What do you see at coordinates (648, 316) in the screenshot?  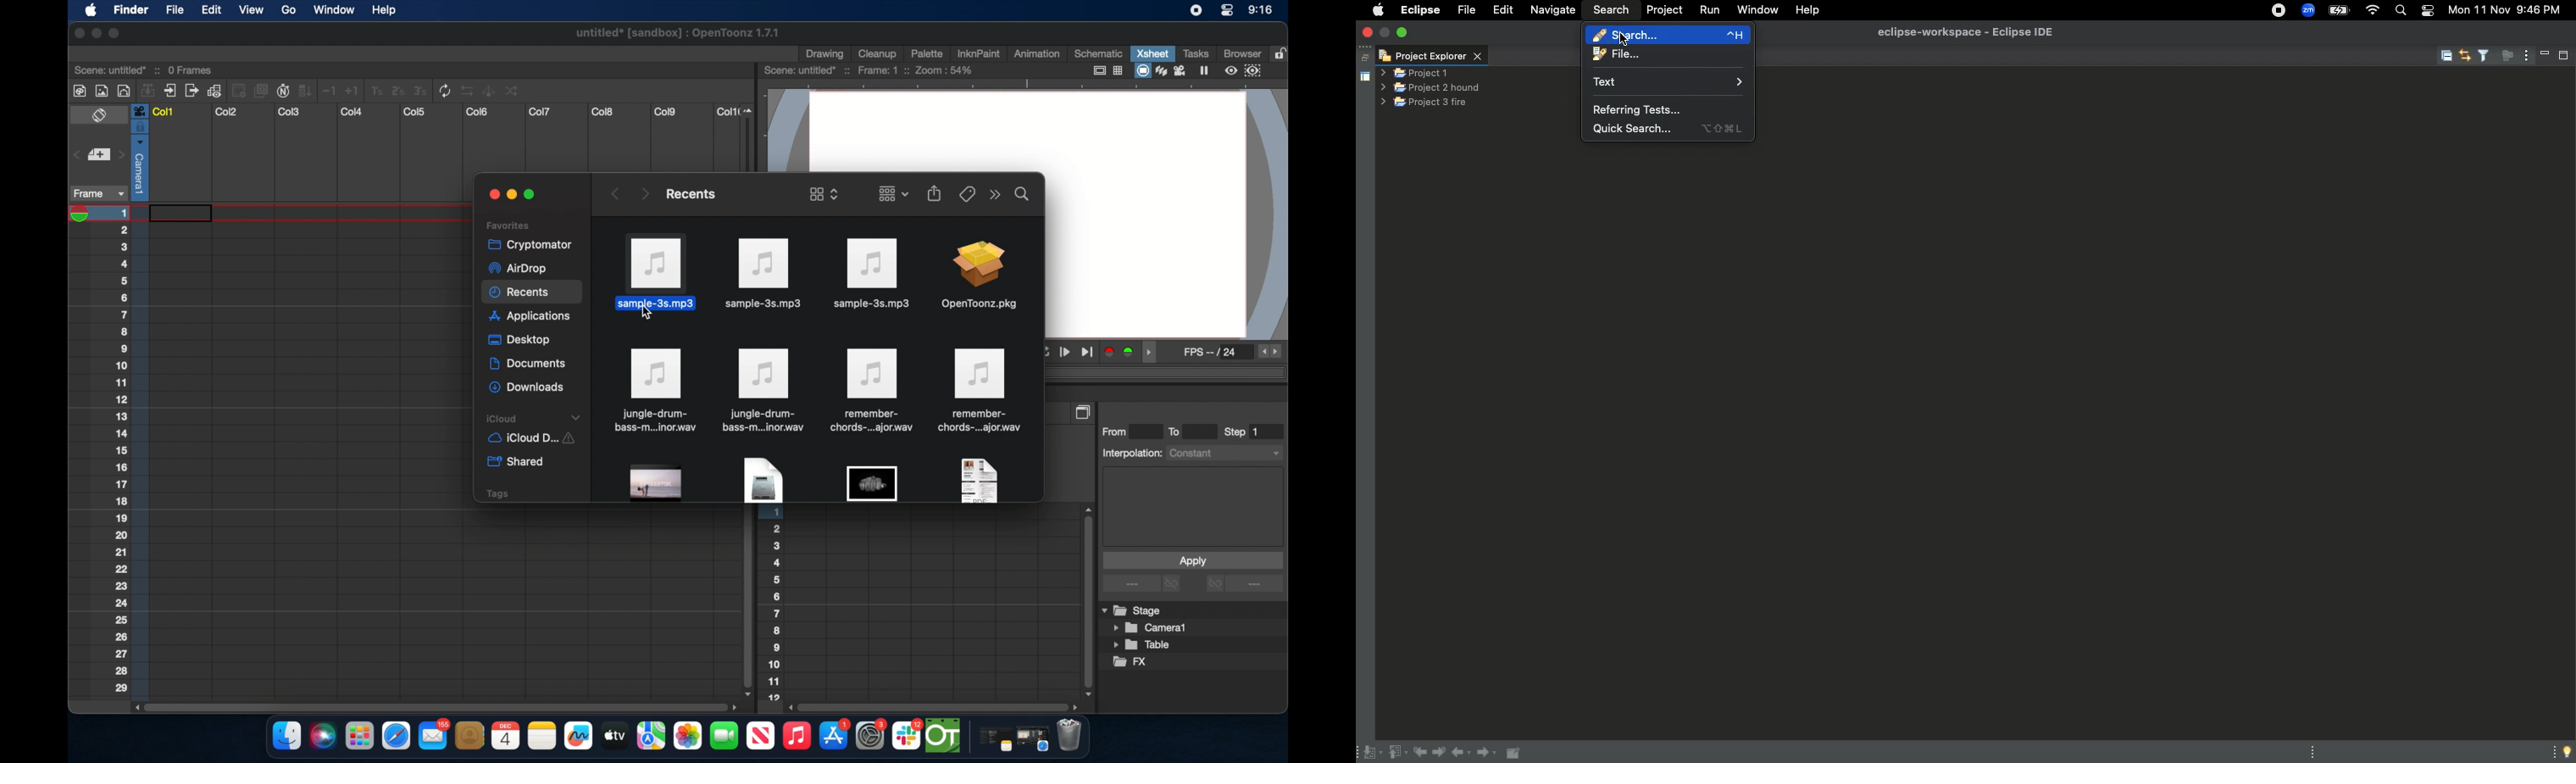 I see `cursor` at bounding box center [648, 316].